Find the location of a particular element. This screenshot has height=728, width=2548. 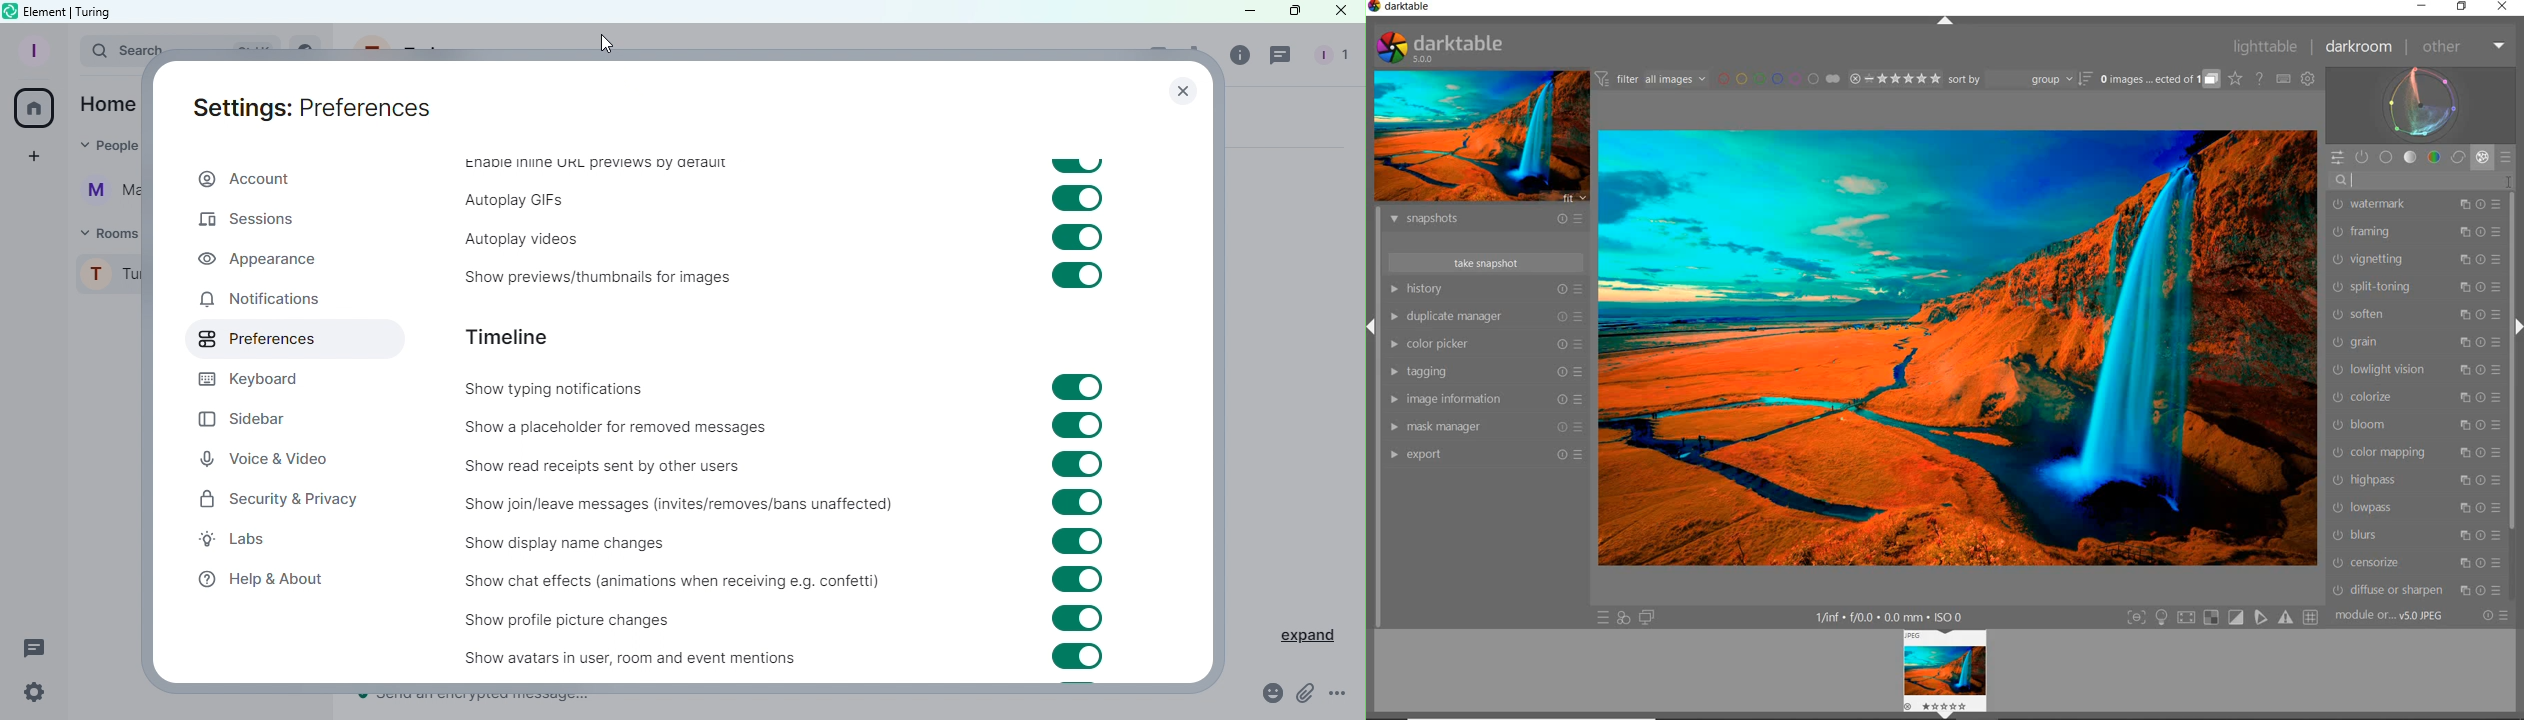

Autoplay GIFs is located at coordinates (515, 200).